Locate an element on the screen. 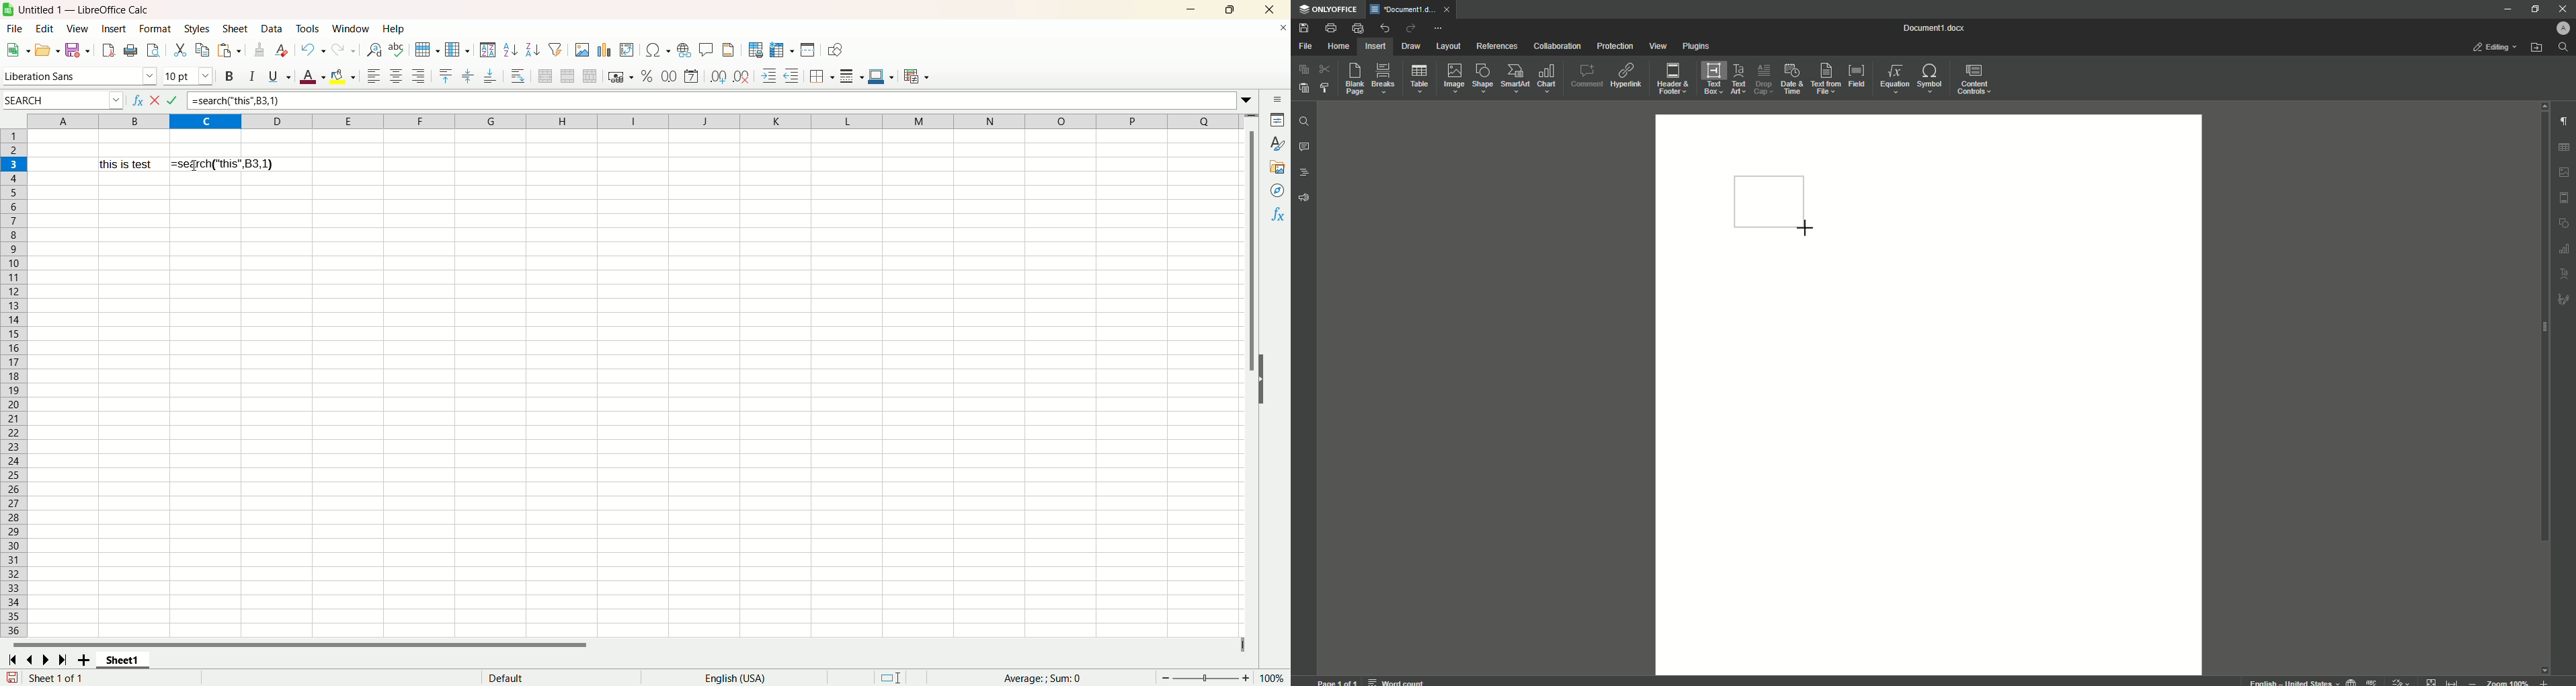 This screenshot has height=700, width=2576. styles is located at coordinates (1277, 143).